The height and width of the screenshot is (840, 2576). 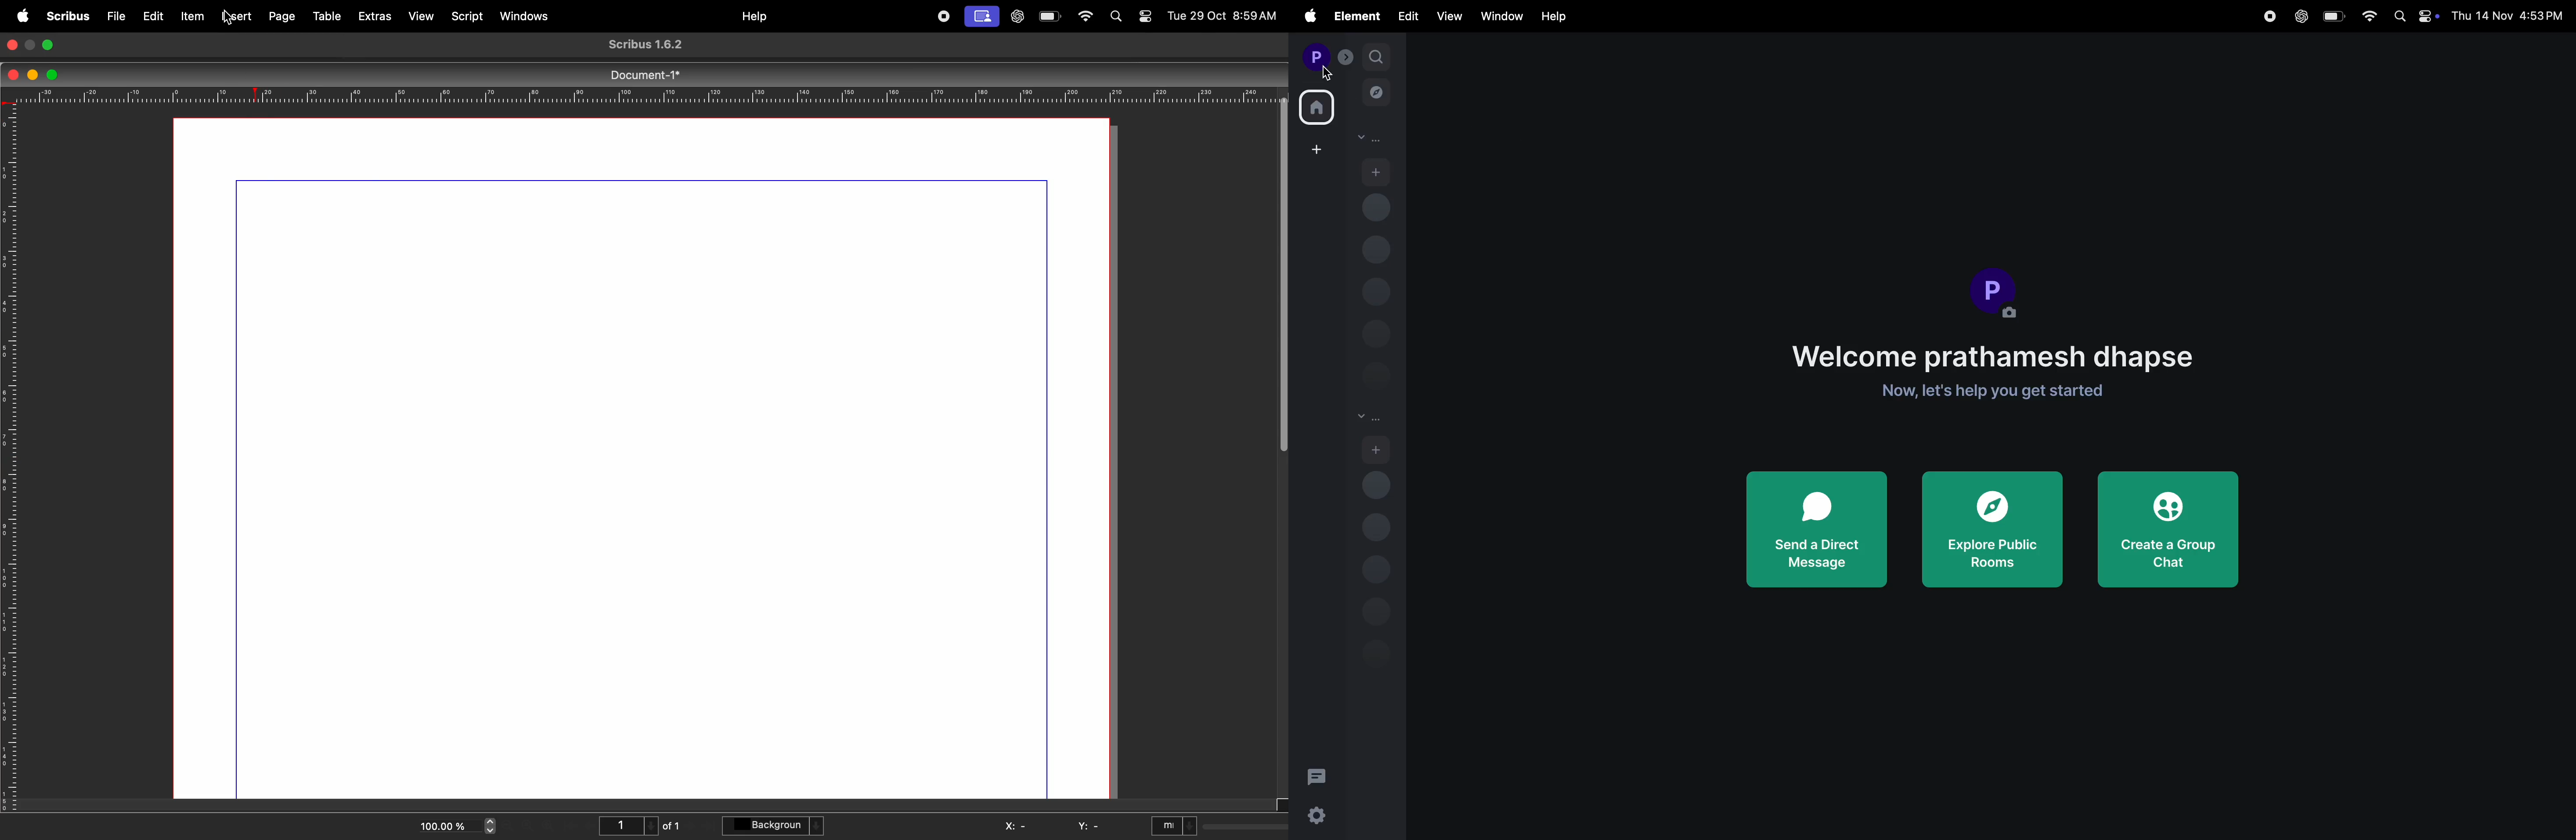 I want to click on background, so click(x=776, y=827).